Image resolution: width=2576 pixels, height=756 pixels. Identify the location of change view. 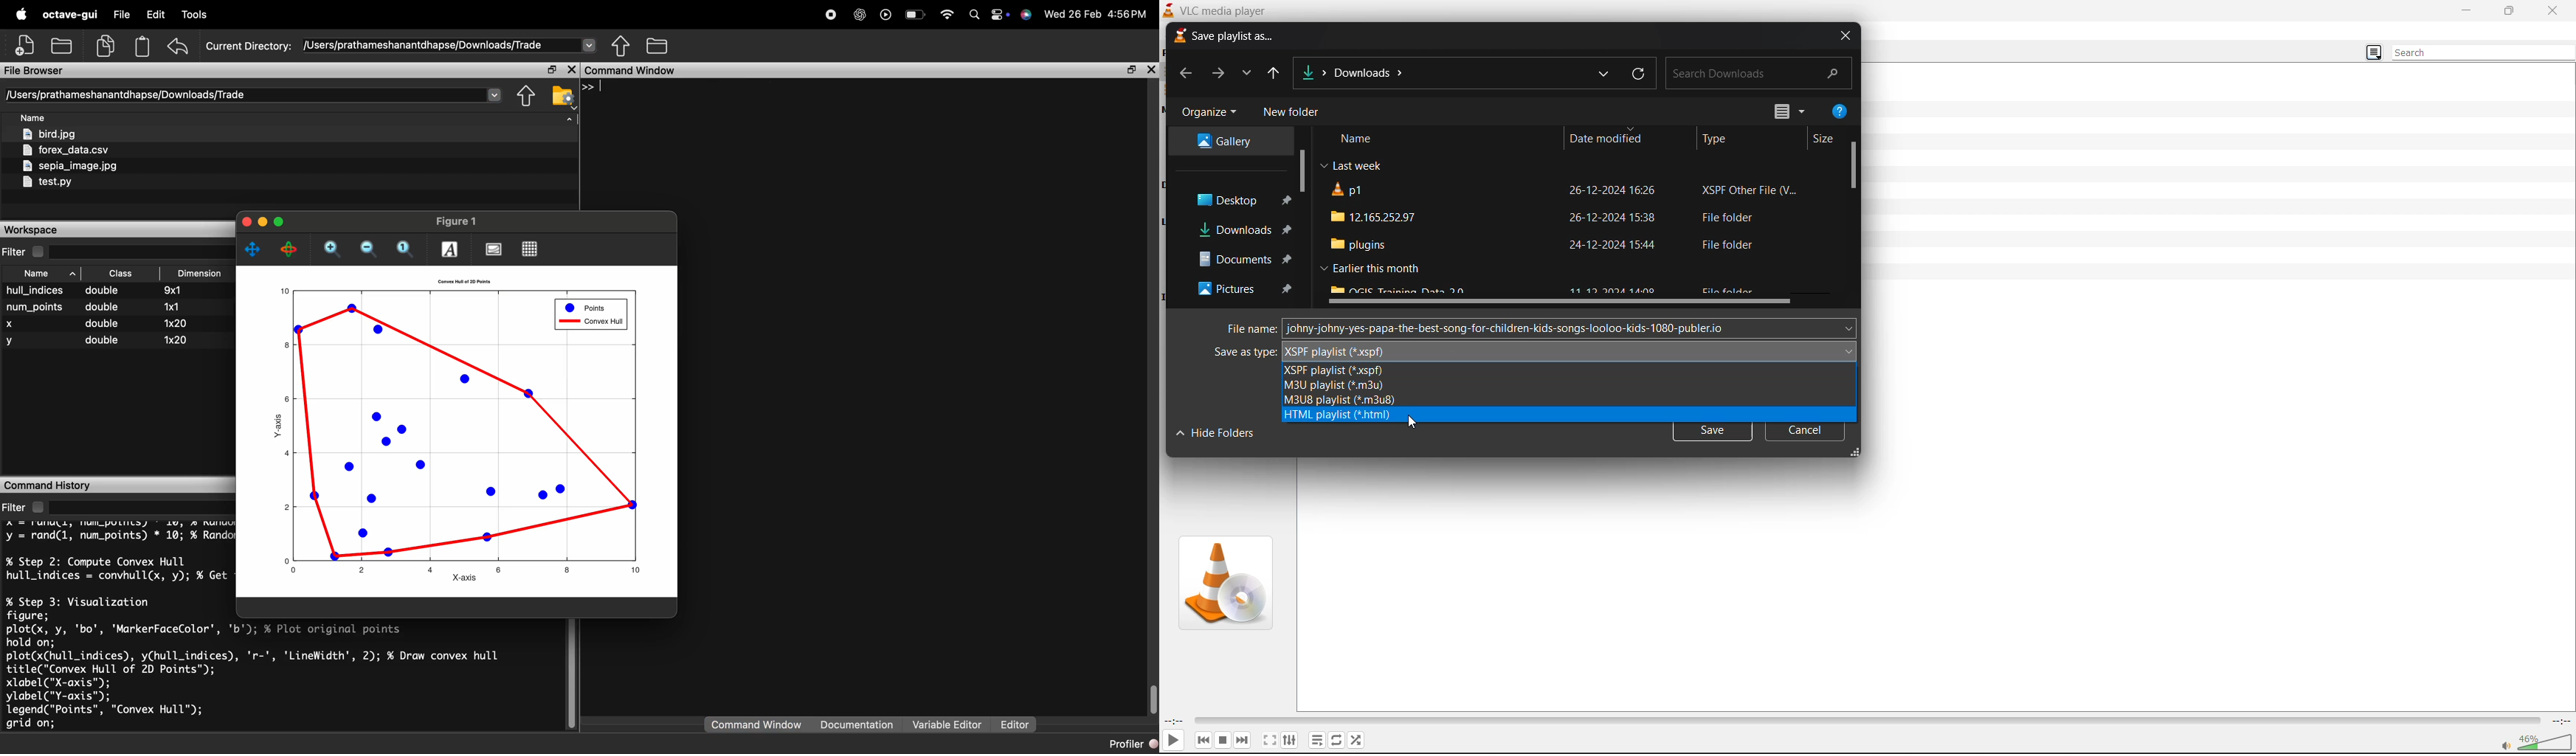
(1790, 112).